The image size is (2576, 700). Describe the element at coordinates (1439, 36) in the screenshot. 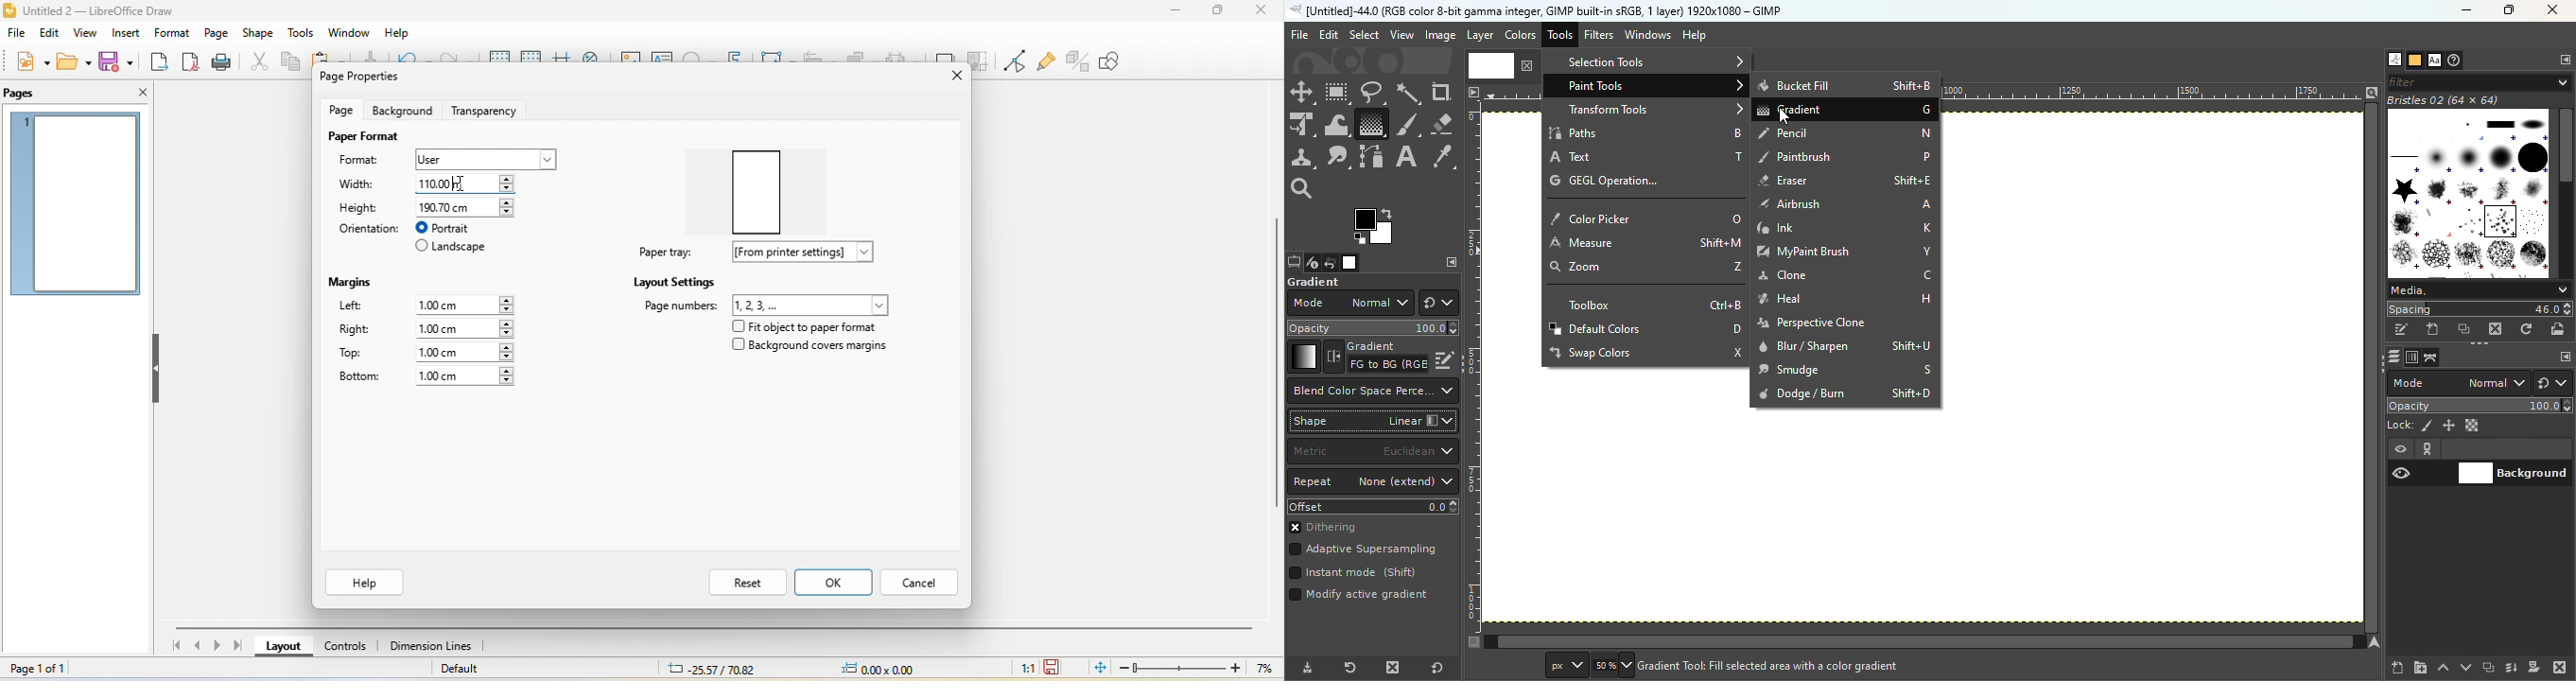

I see `Image` at that location.